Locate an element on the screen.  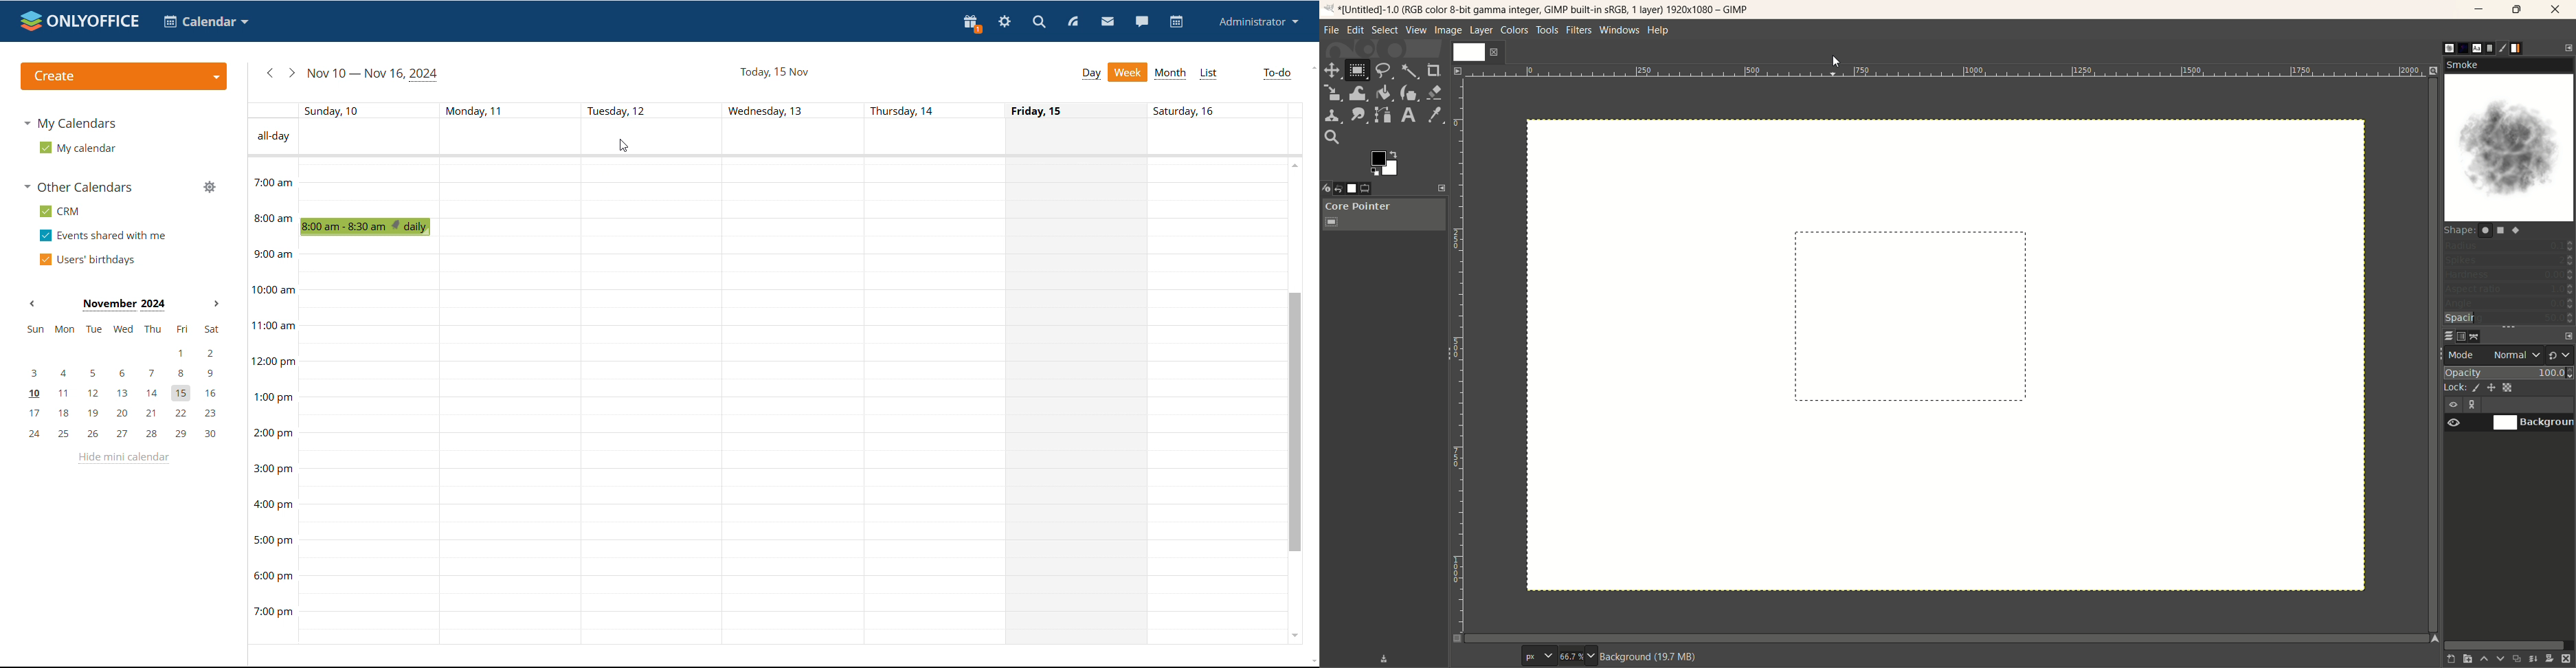
calendar is located at coordinates (1175, 22).